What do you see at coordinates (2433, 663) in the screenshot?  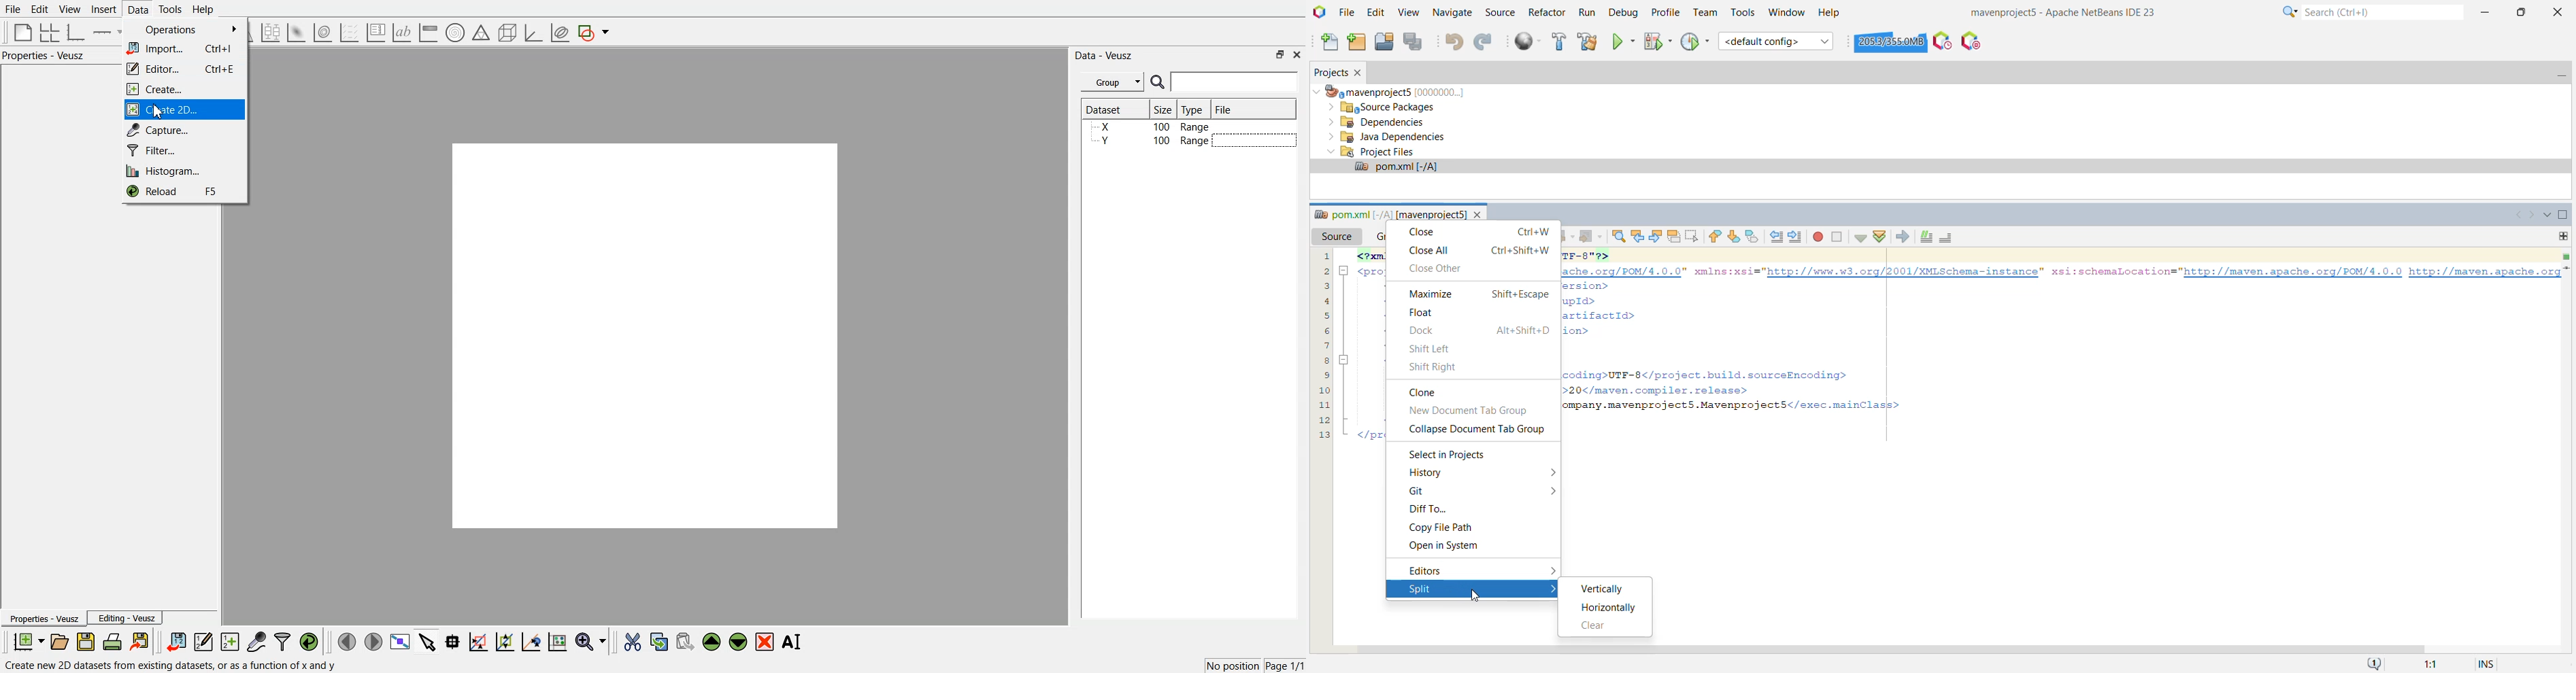 I see `` at bounding box center [2433, 663].